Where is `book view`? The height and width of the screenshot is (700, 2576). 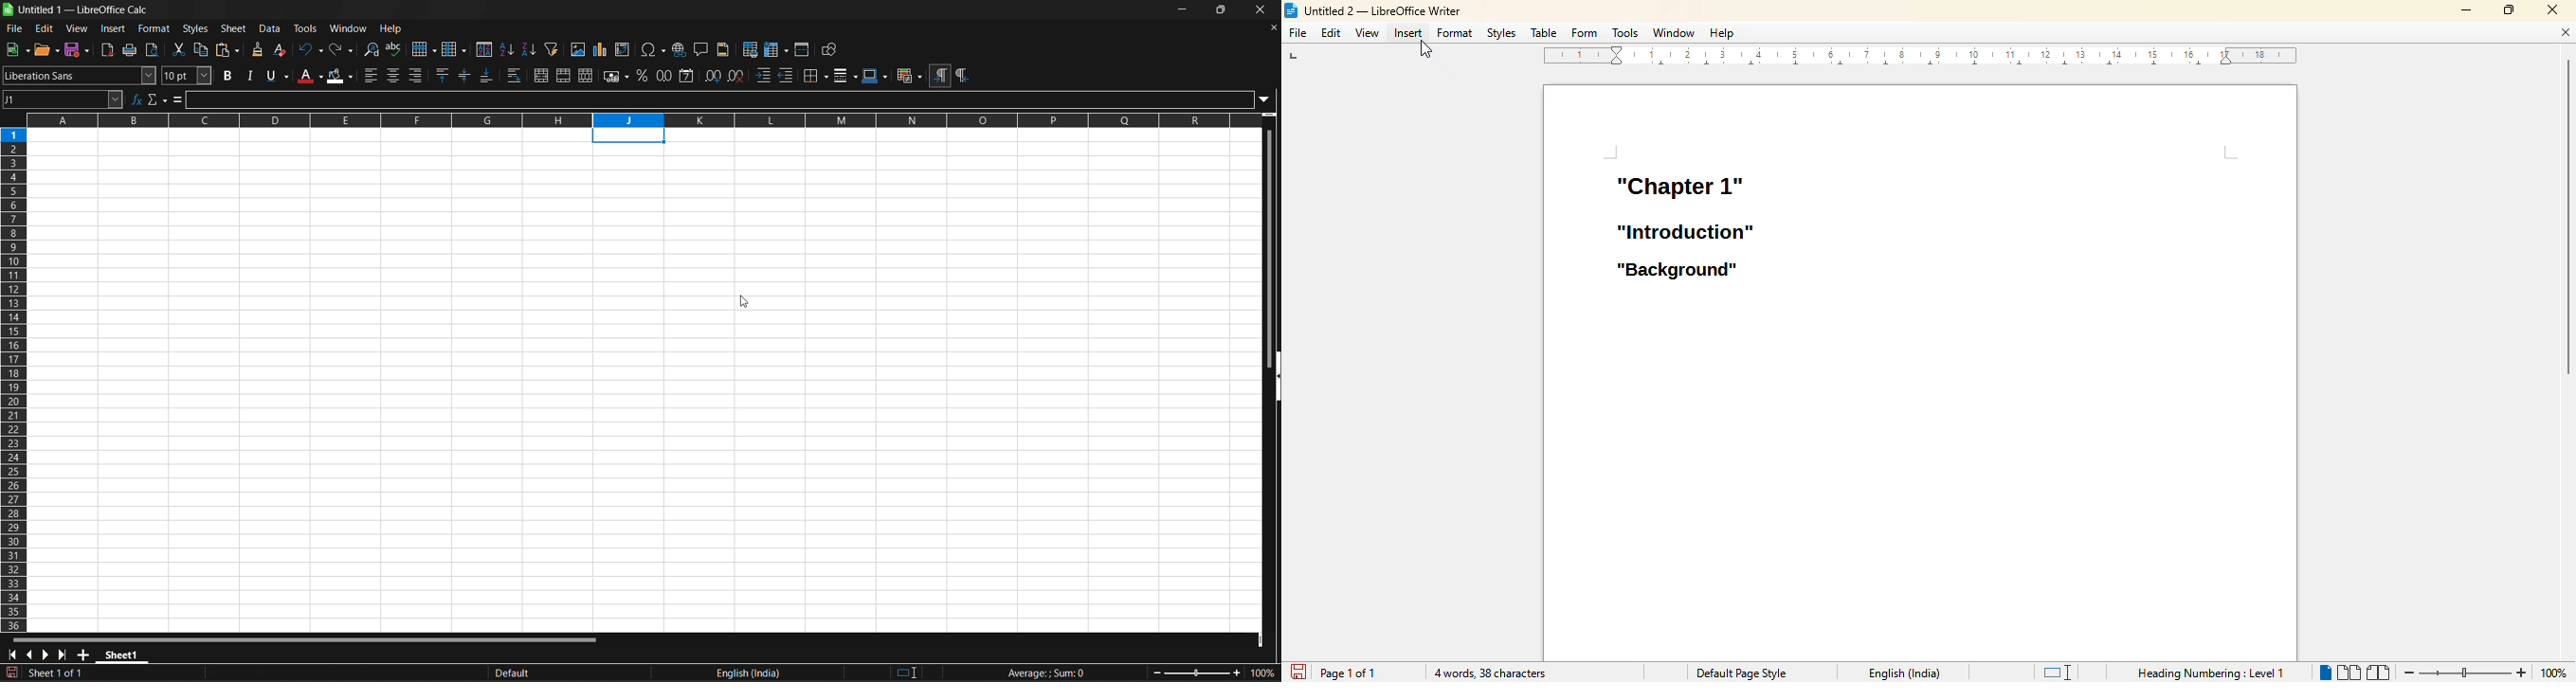 book view is located at coordinates (2378, 673).